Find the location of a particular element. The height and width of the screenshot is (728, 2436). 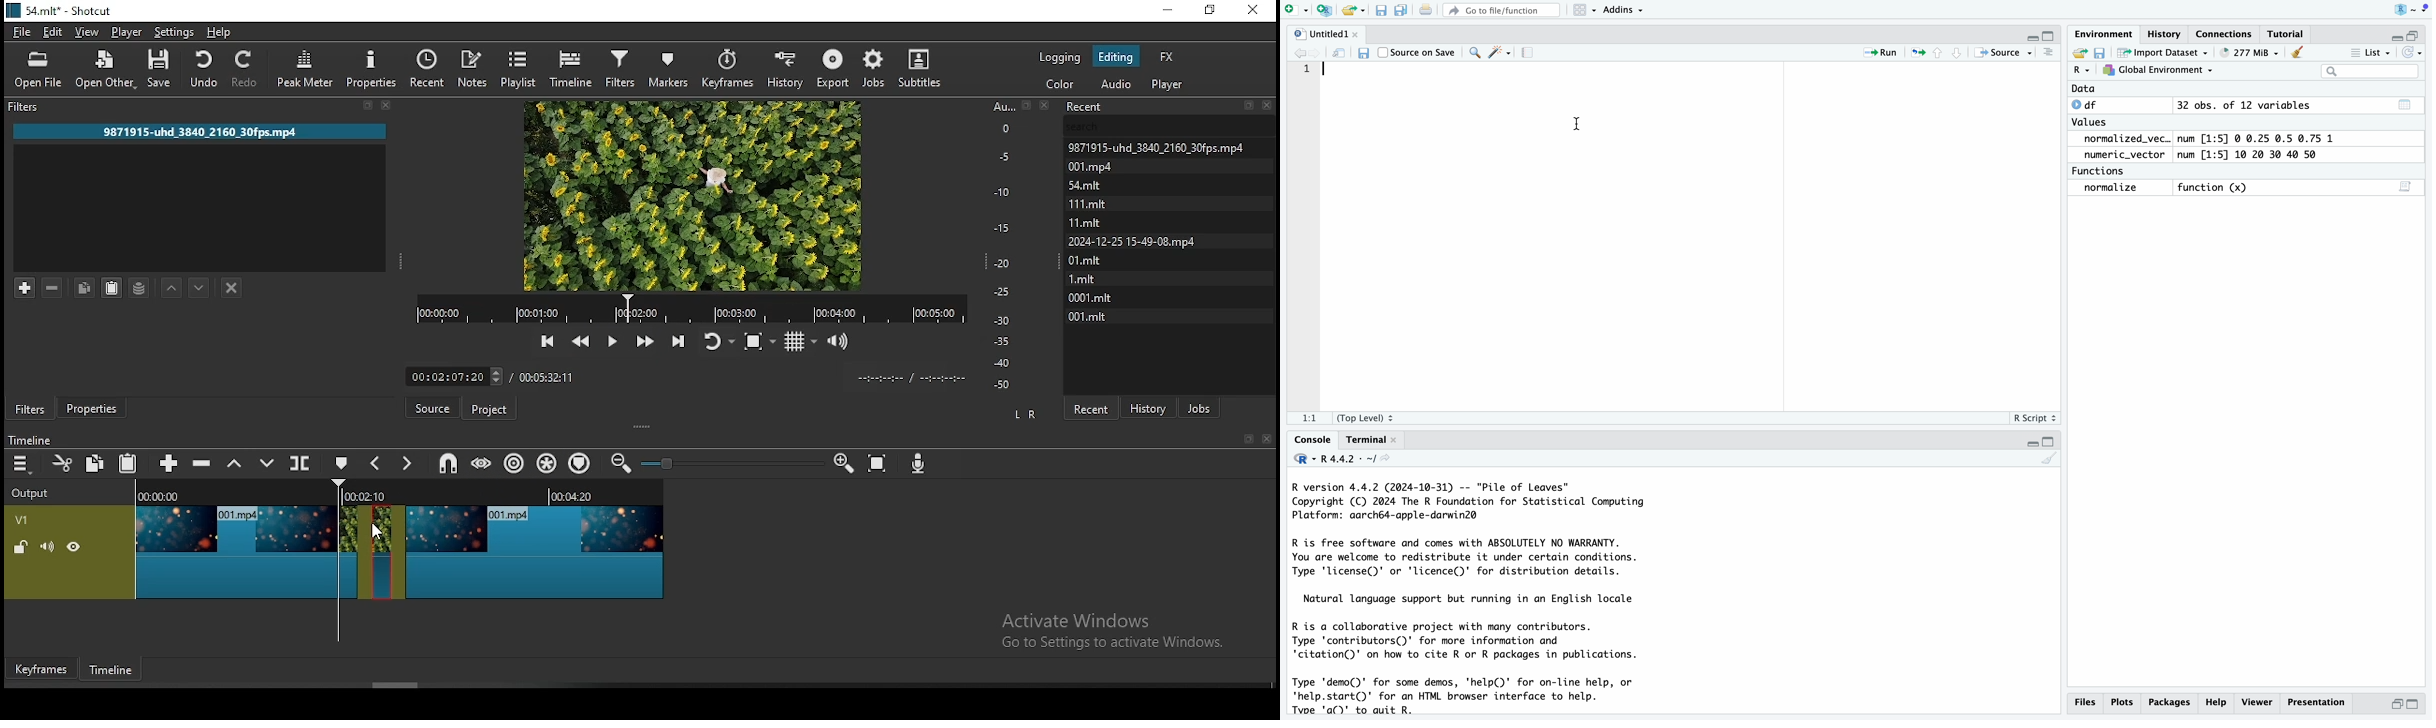

MAXIMISE is located at coordinates (2418, 32).